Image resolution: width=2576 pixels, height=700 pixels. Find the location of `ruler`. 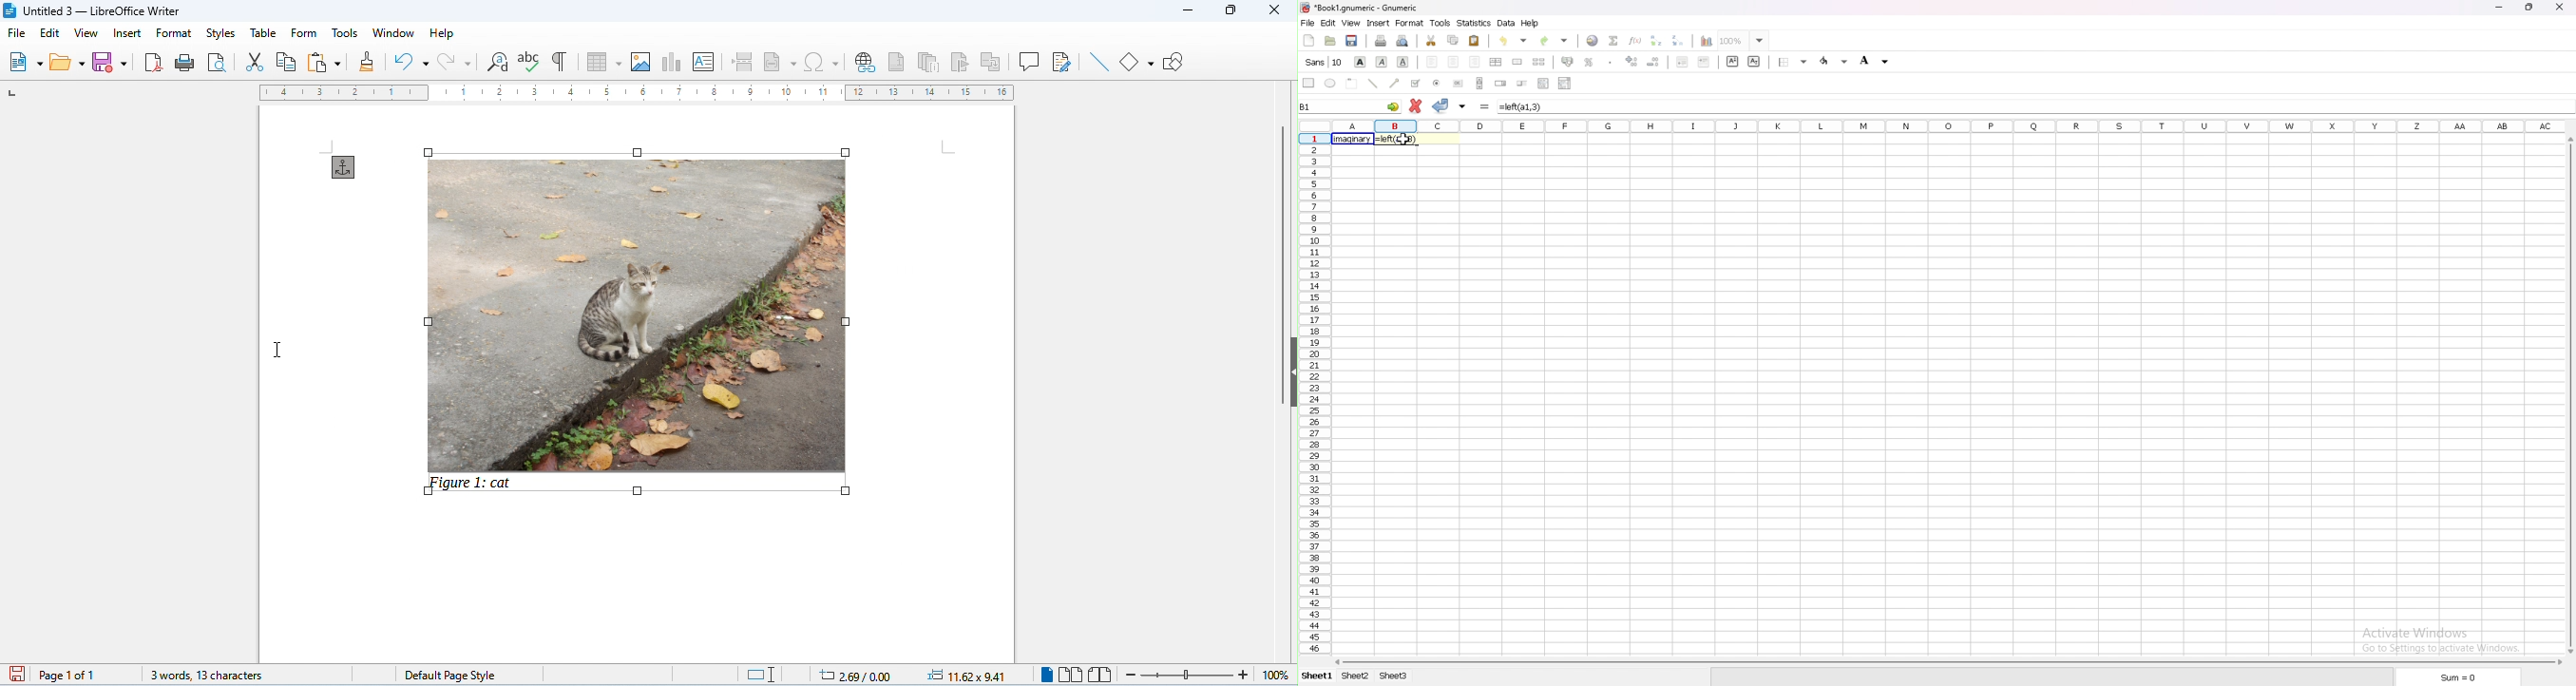

ruler is located at coordinates (638, 94).